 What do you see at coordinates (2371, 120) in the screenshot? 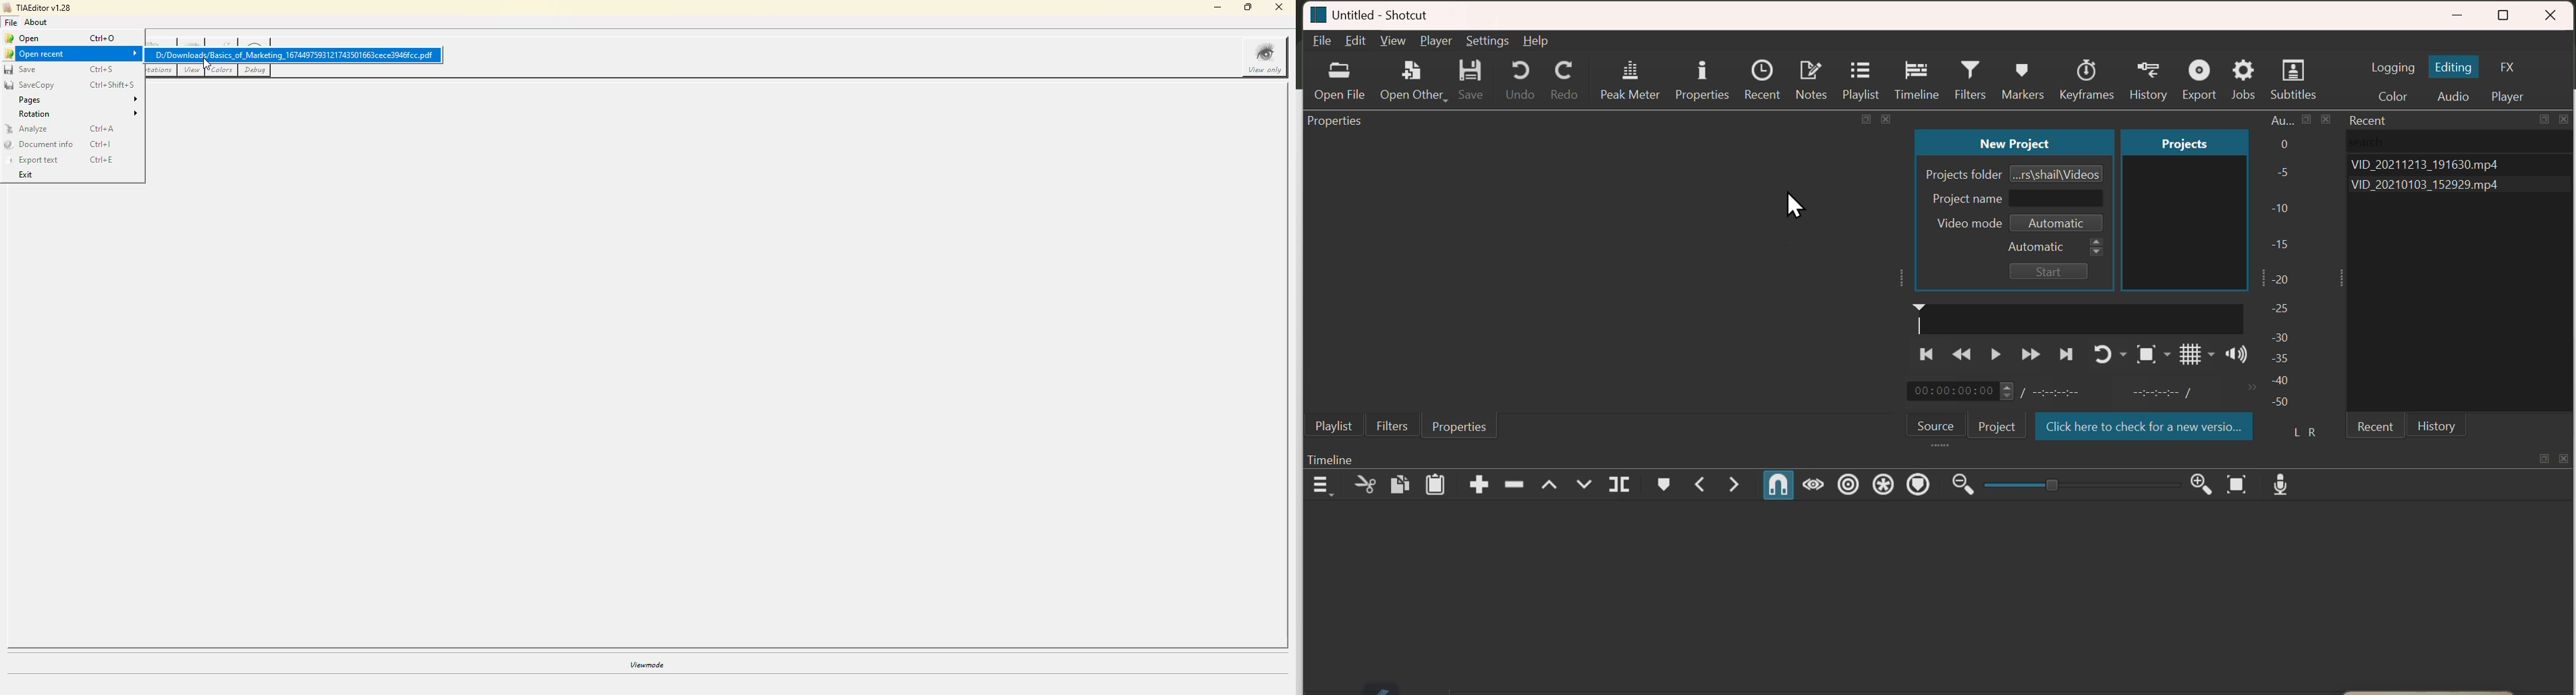
I see `Recent bar` at bounding box center [2371, 120].